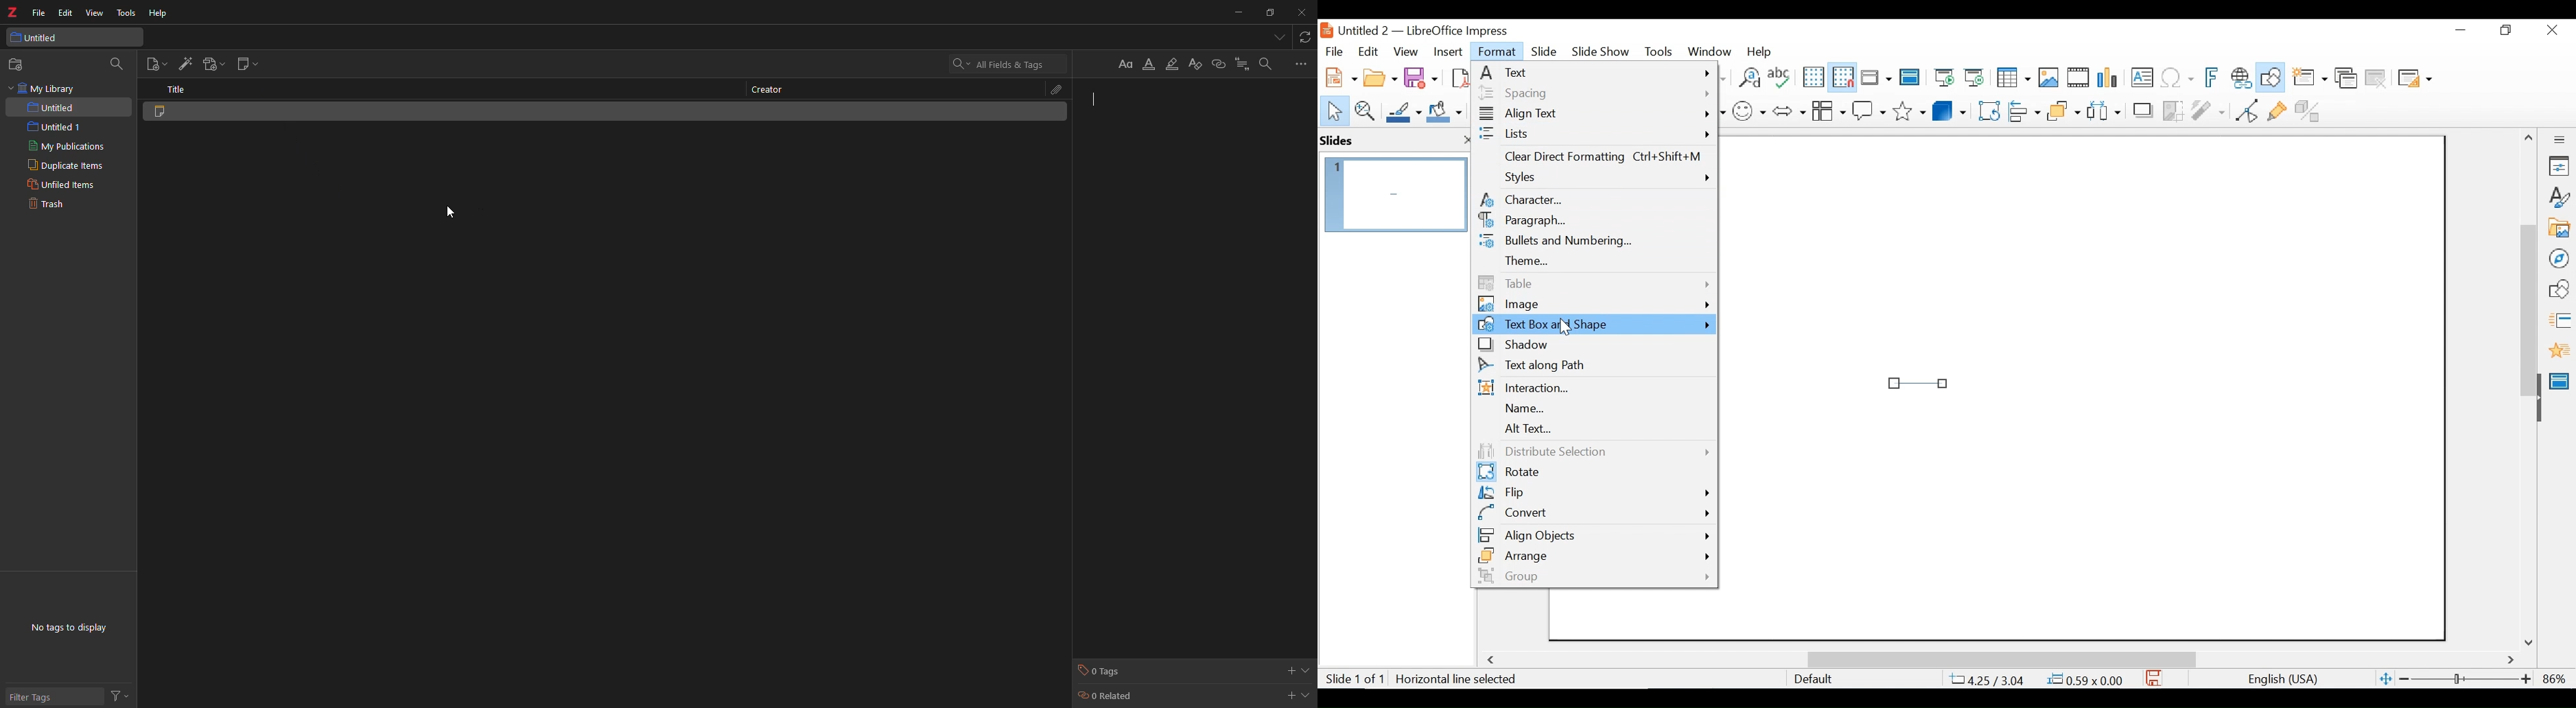  I want to click on no tags to display, so click(75, 629).